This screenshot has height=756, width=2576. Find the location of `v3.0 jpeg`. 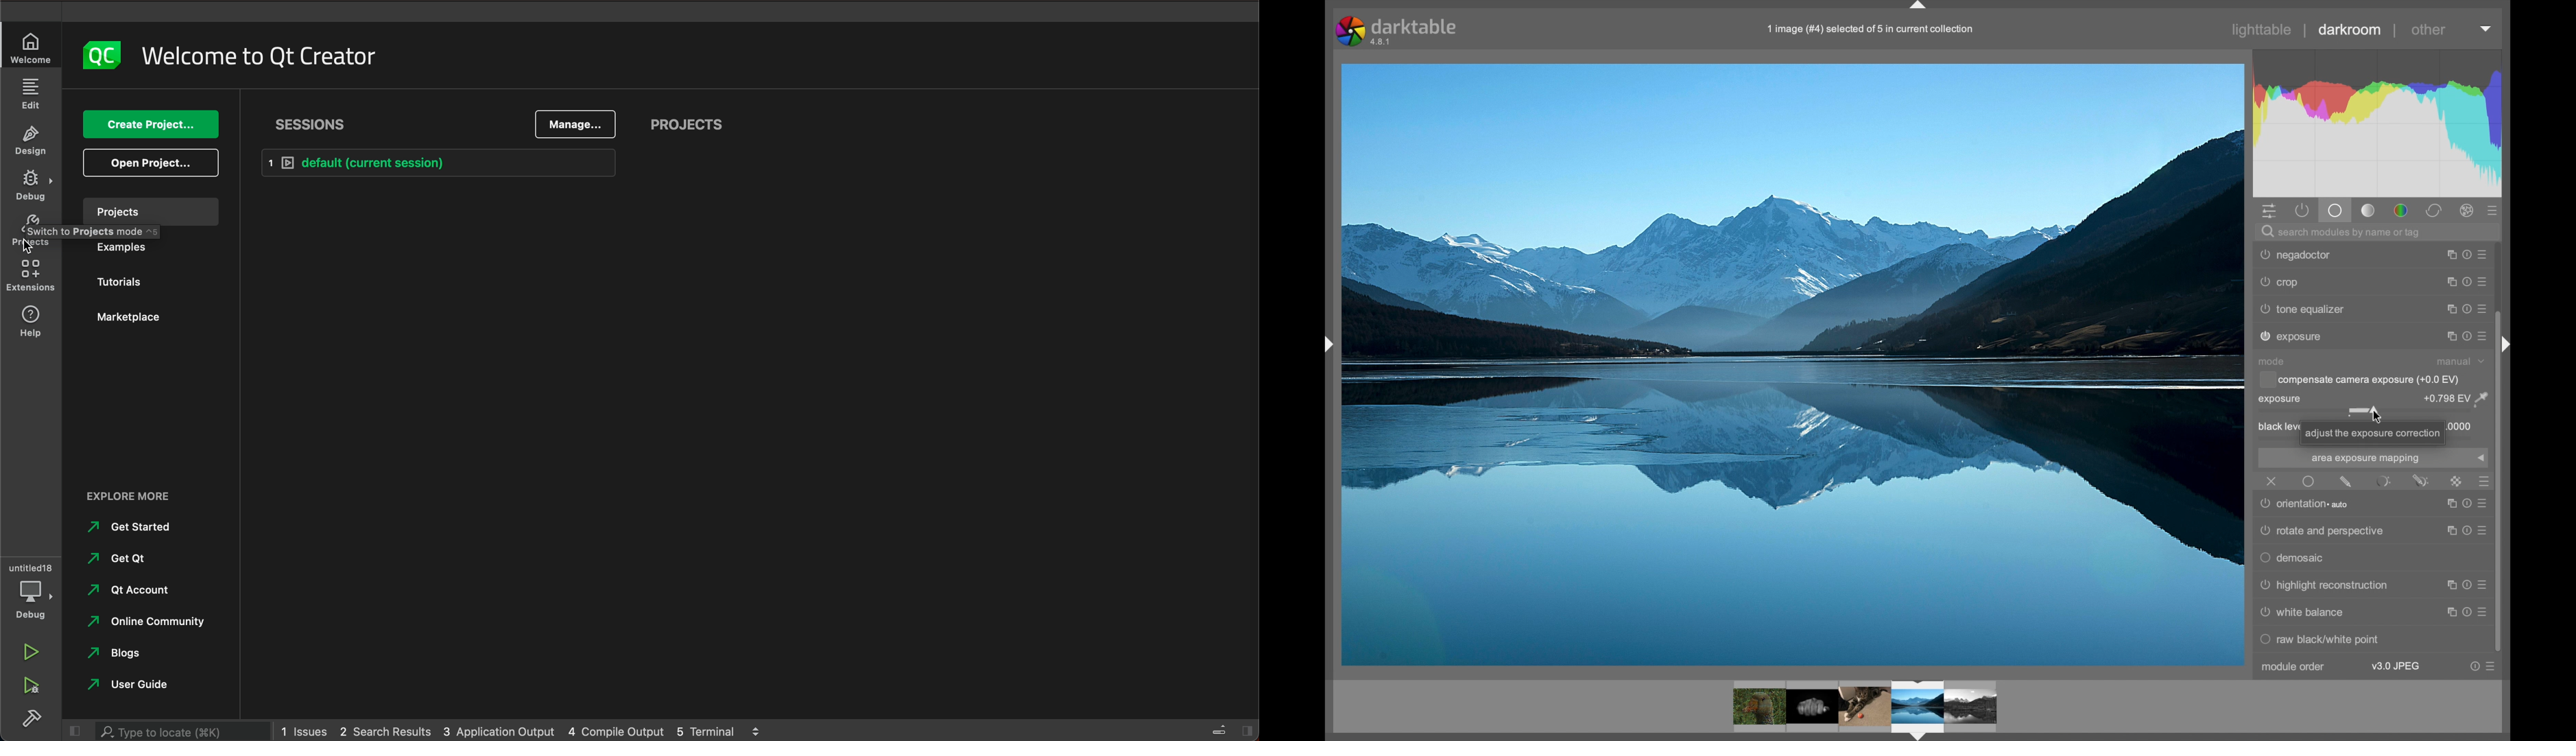

v3.0 jpeg is located at coordinates (2397, 666).